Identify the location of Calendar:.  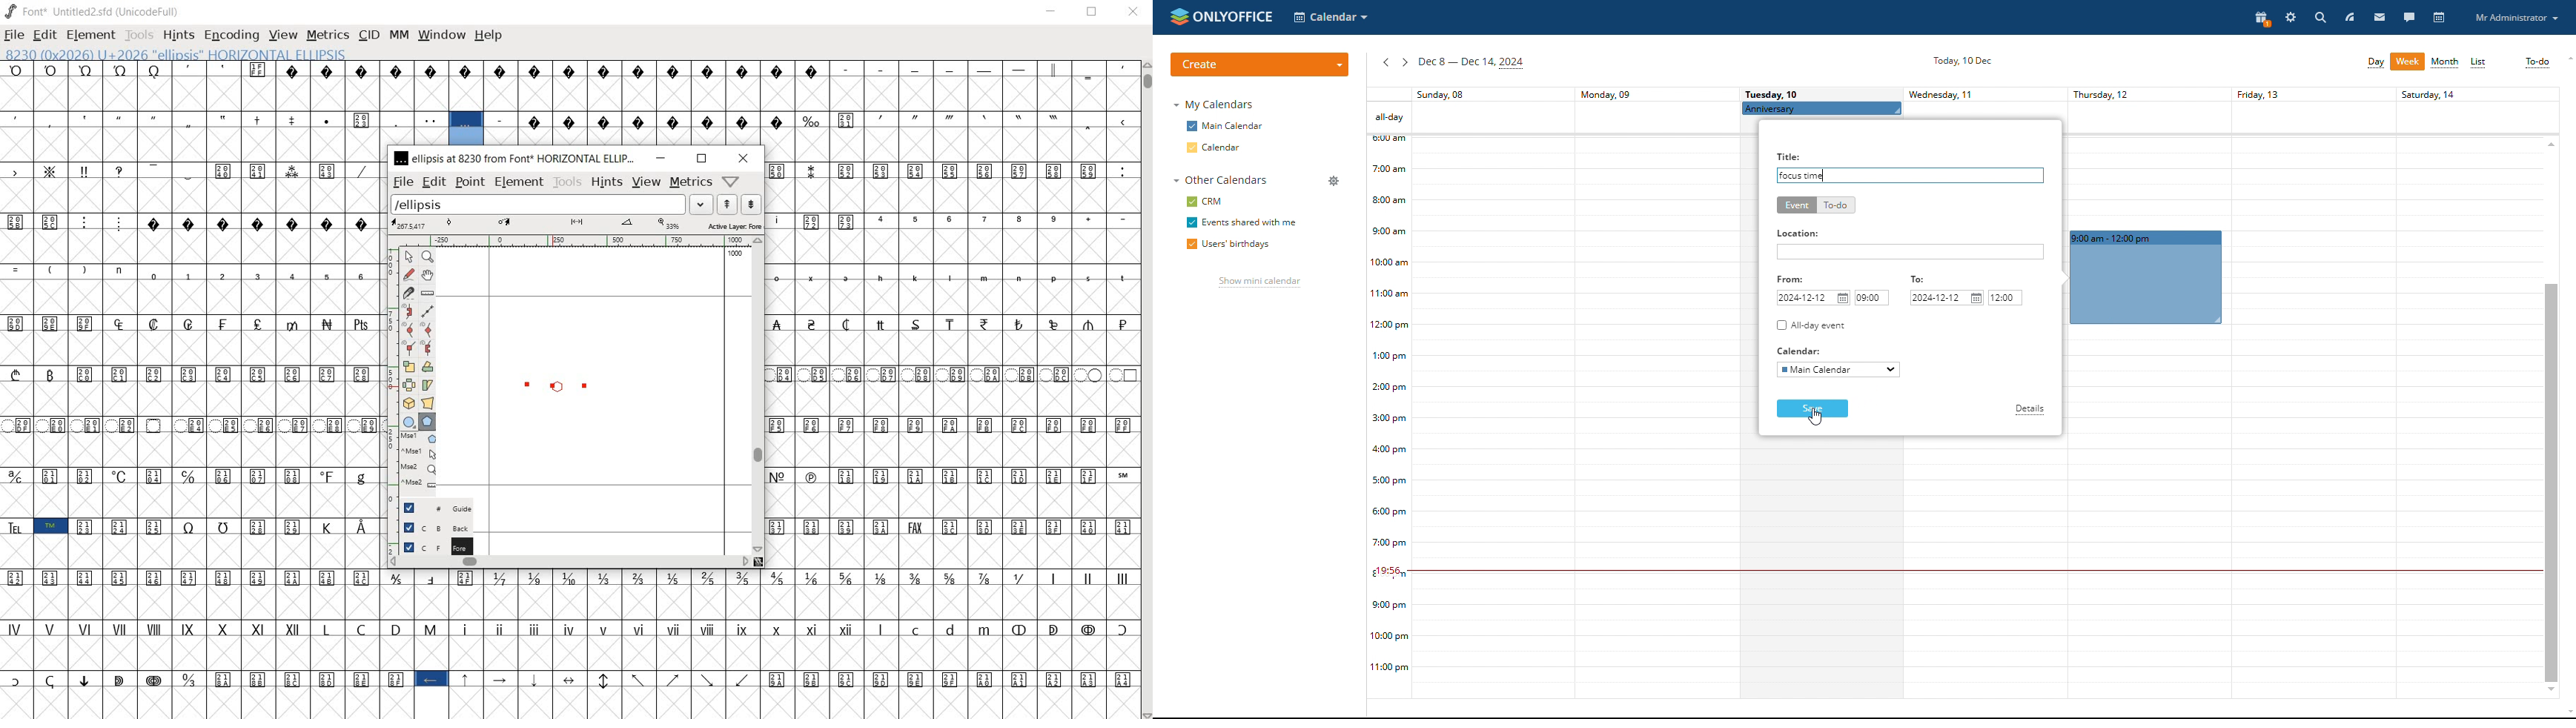
(1801, 352).